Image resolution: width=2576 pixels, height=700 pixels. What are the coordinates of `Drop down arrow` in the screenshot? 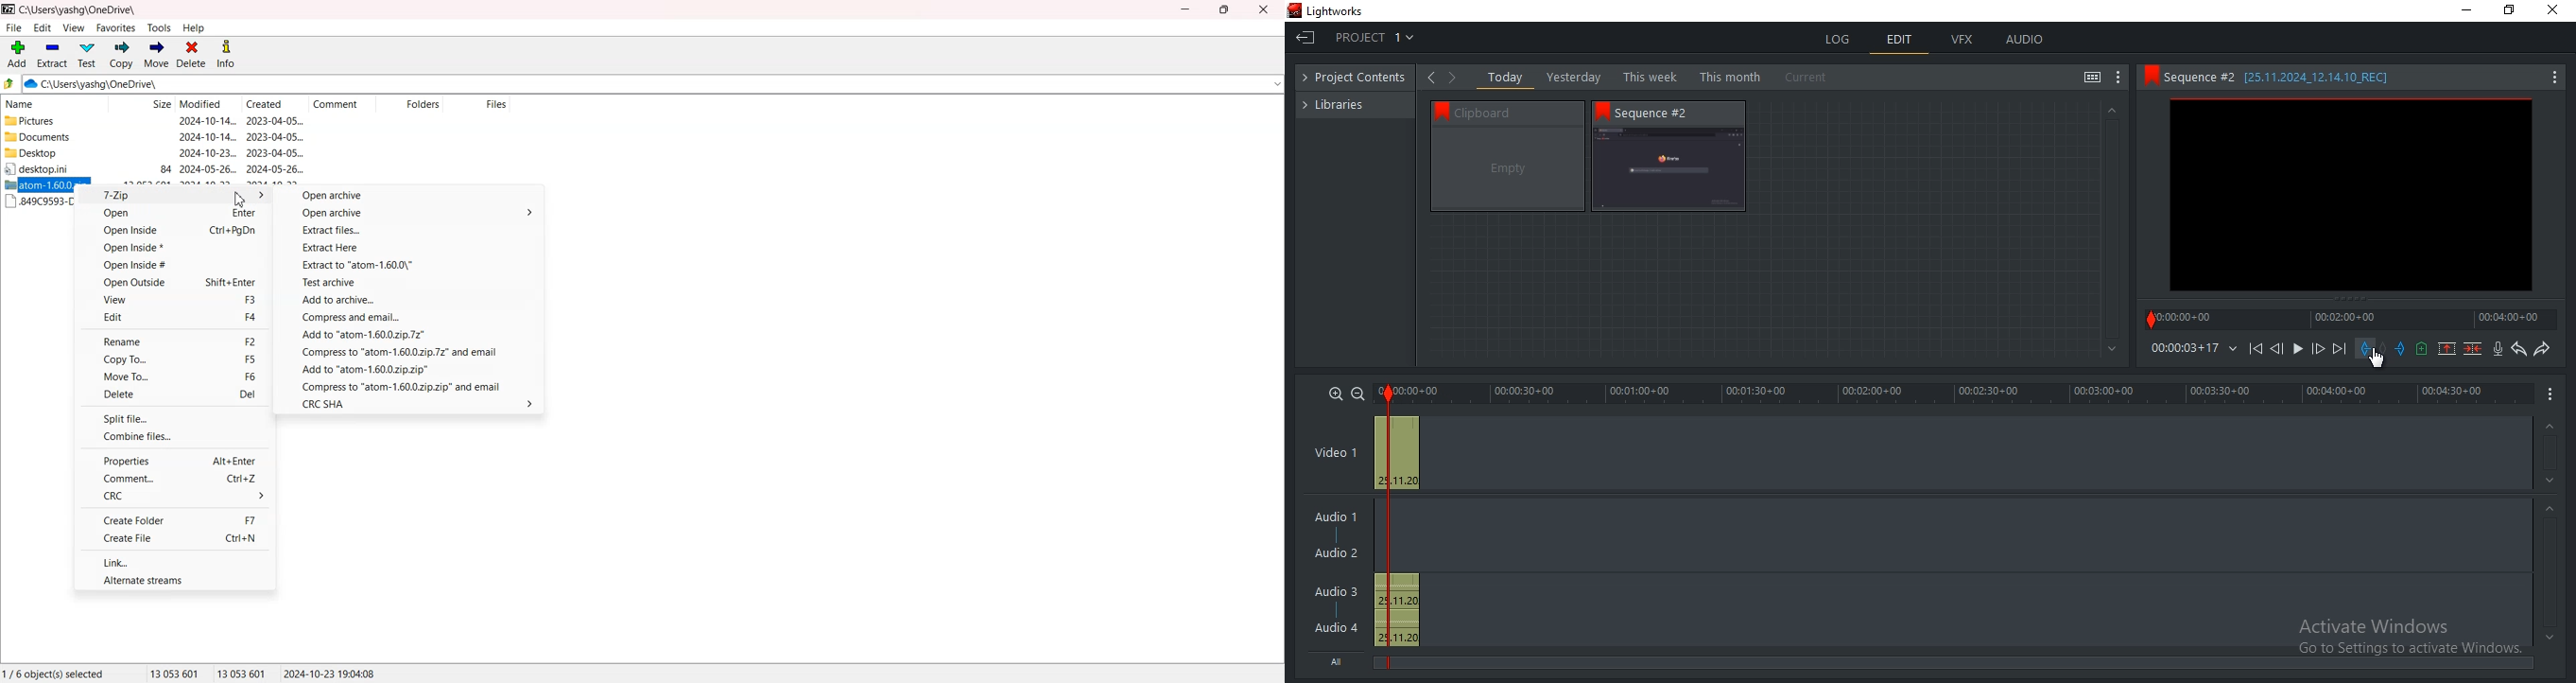 It's located at (2233, 349).